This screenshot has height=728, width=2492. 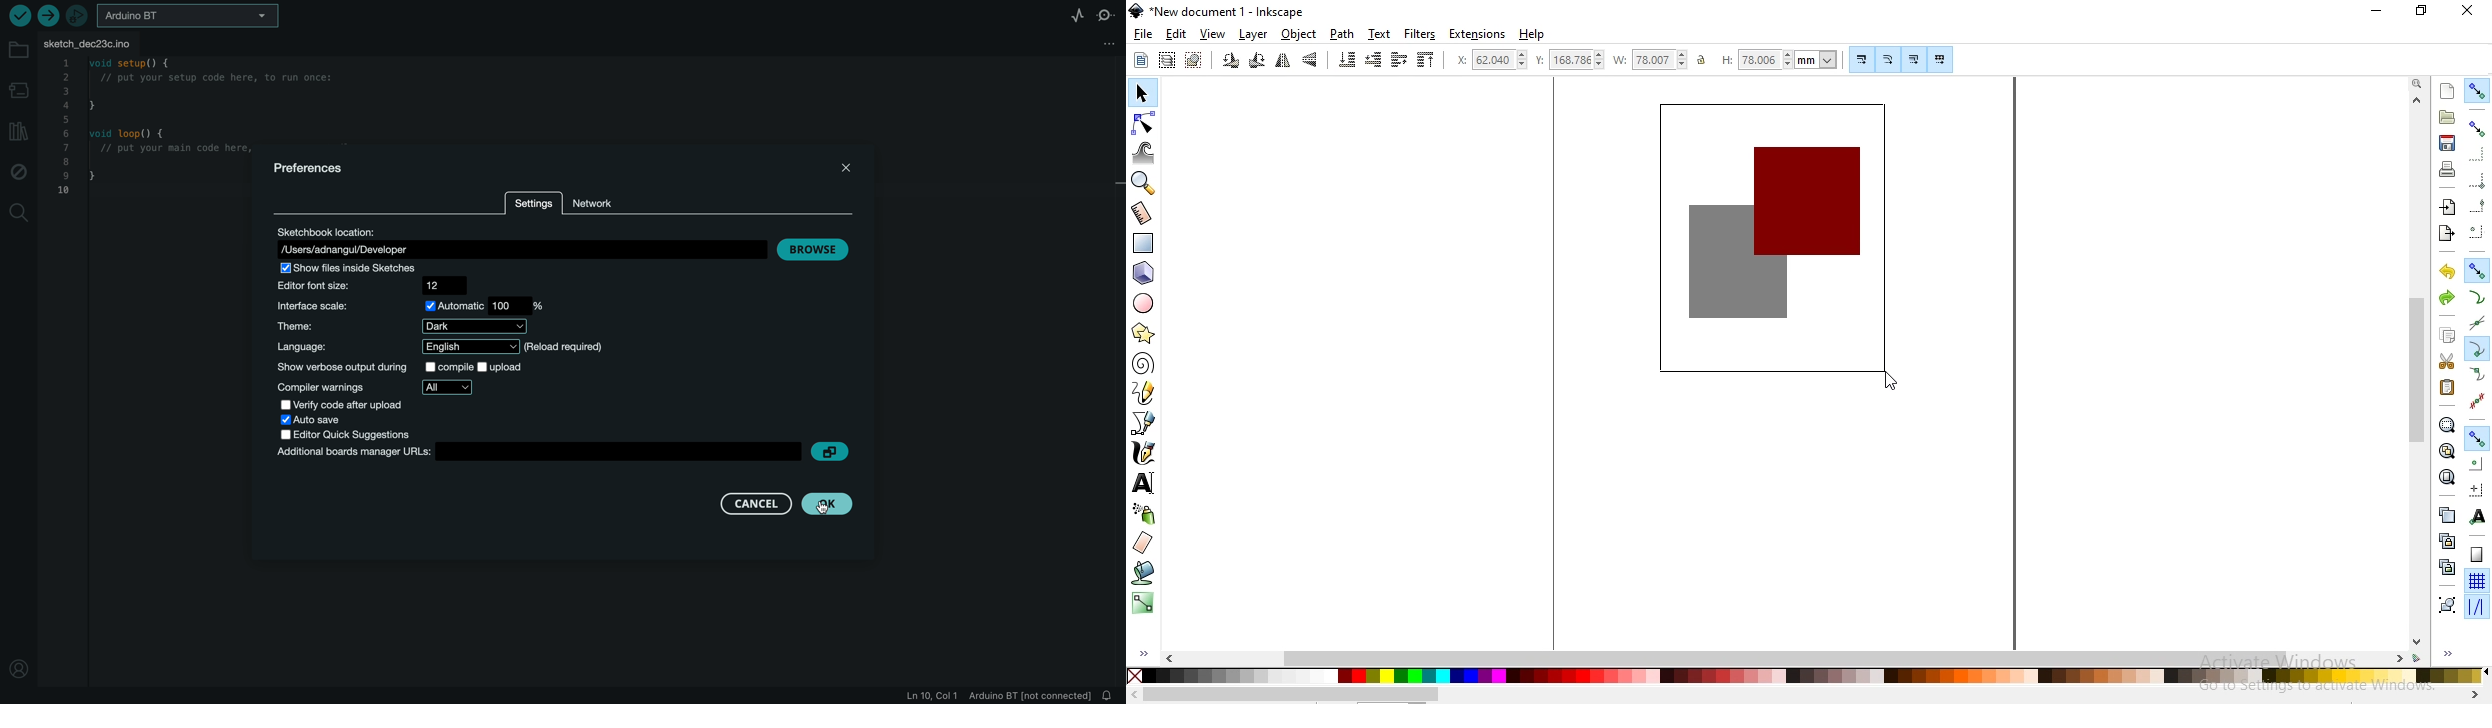 I want to click on move gradient along with objects, so click(x=1914, y=60).